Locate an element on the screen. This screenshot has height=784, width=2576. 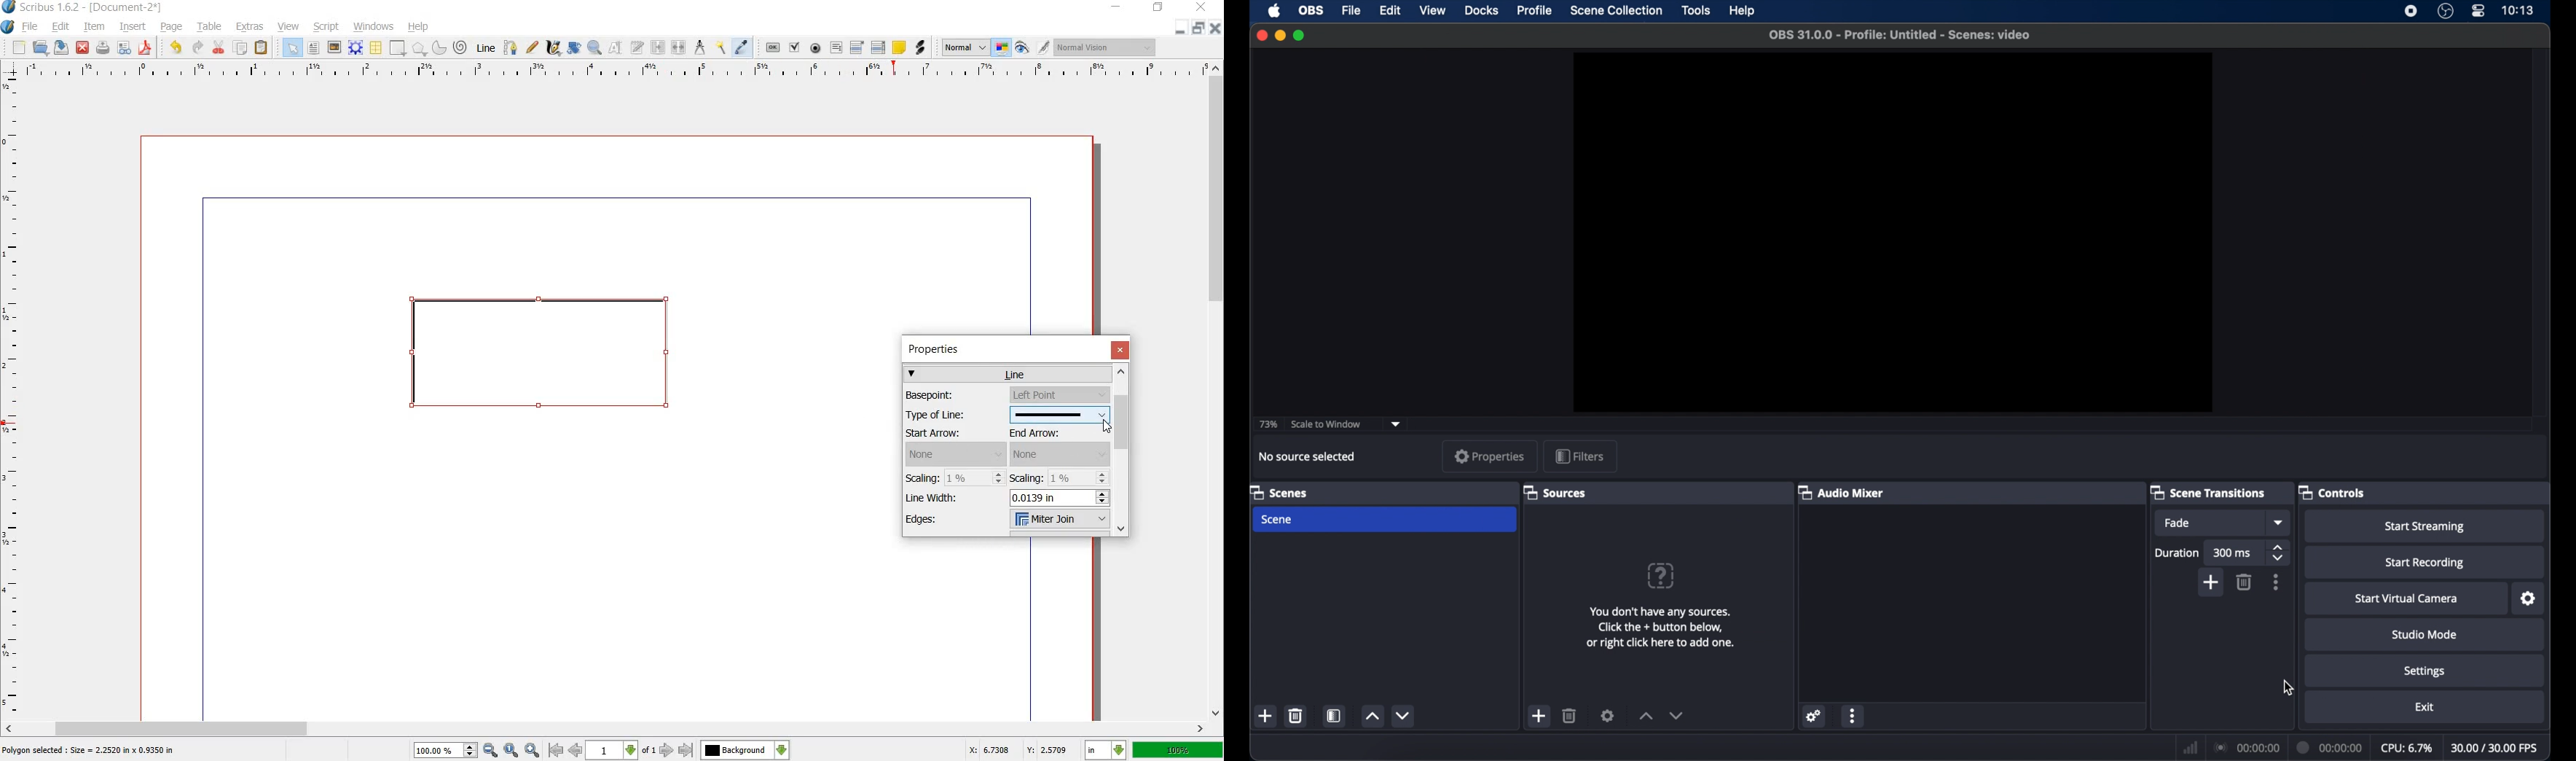
none is located at coordinates (955, 454).